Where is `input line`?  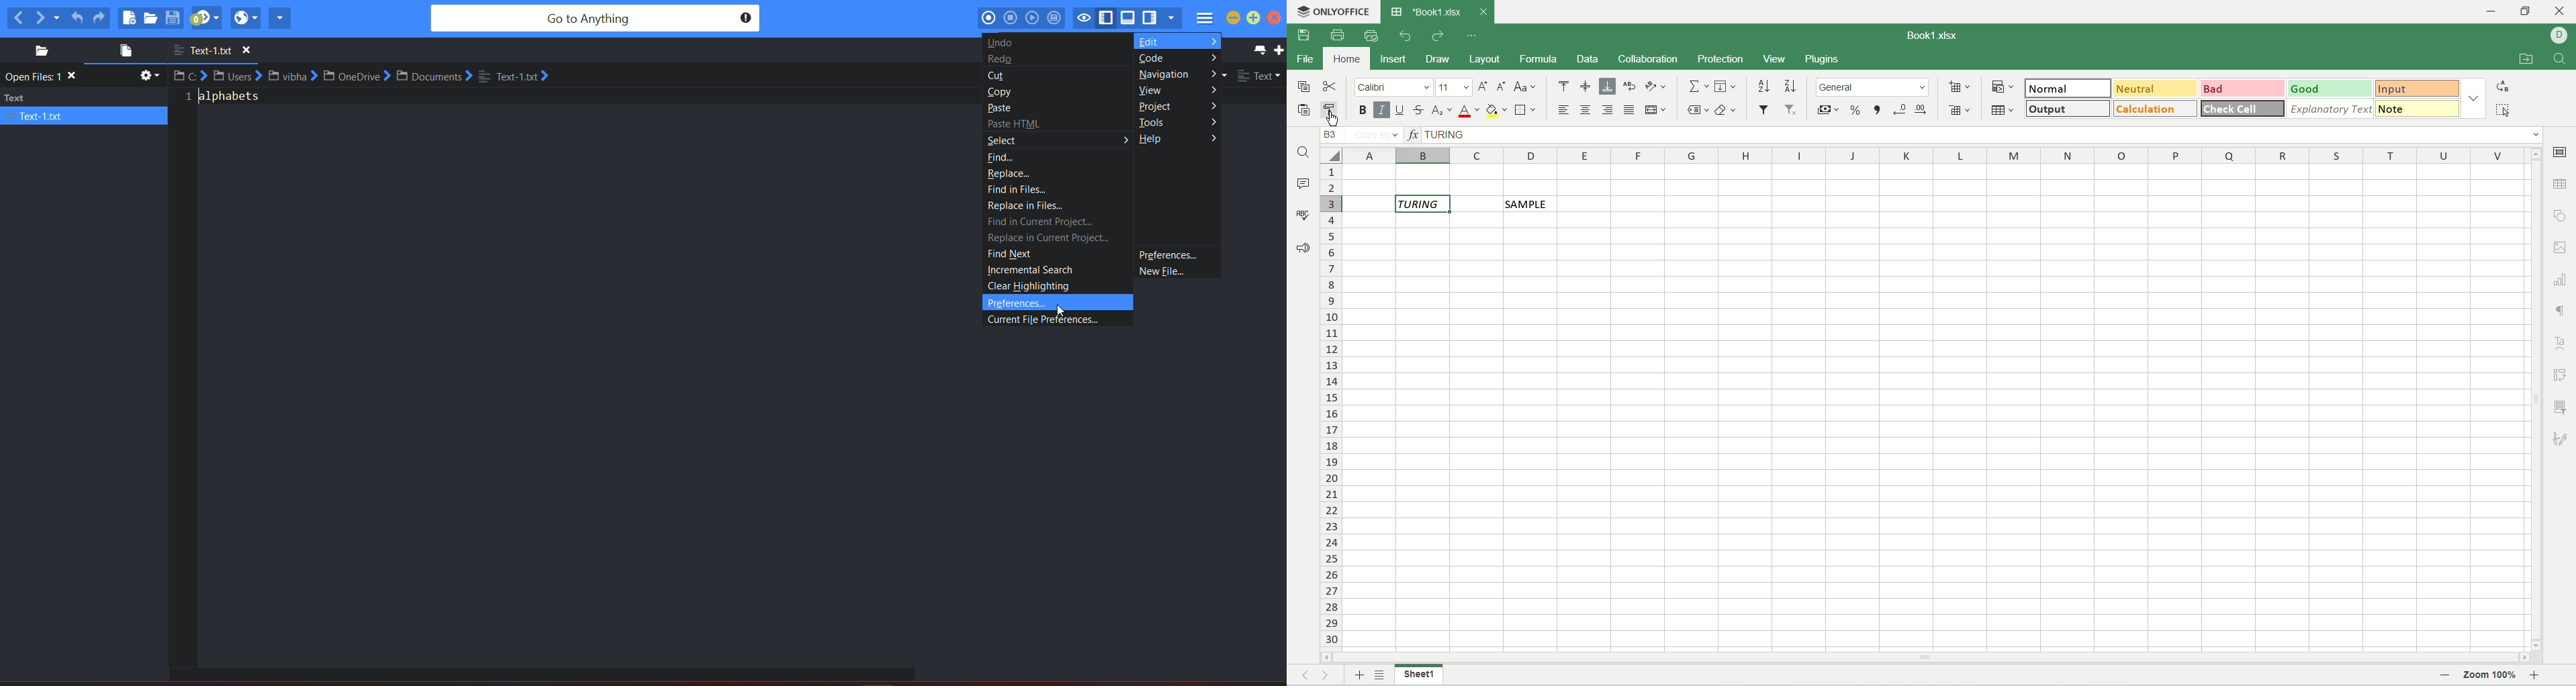 input line is located at coordinates (1983, 134).